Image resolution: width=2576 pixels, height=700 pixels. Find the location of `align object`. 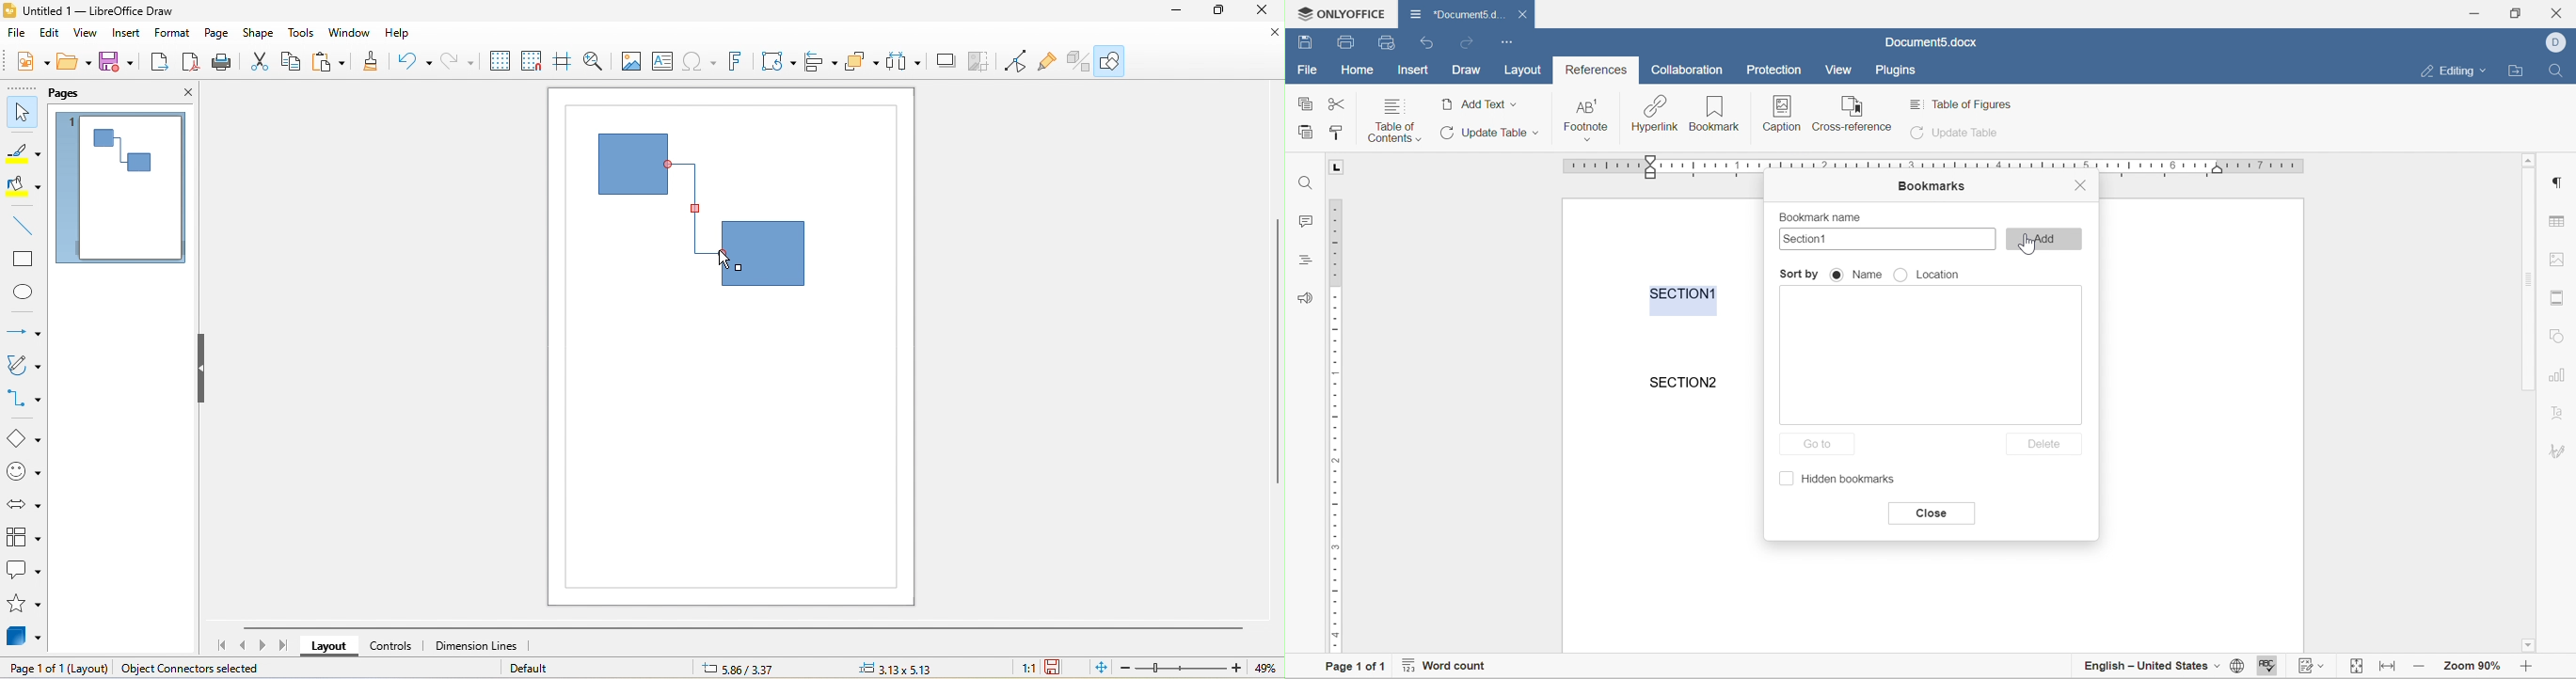

align object is located at coordinates (820, 61).